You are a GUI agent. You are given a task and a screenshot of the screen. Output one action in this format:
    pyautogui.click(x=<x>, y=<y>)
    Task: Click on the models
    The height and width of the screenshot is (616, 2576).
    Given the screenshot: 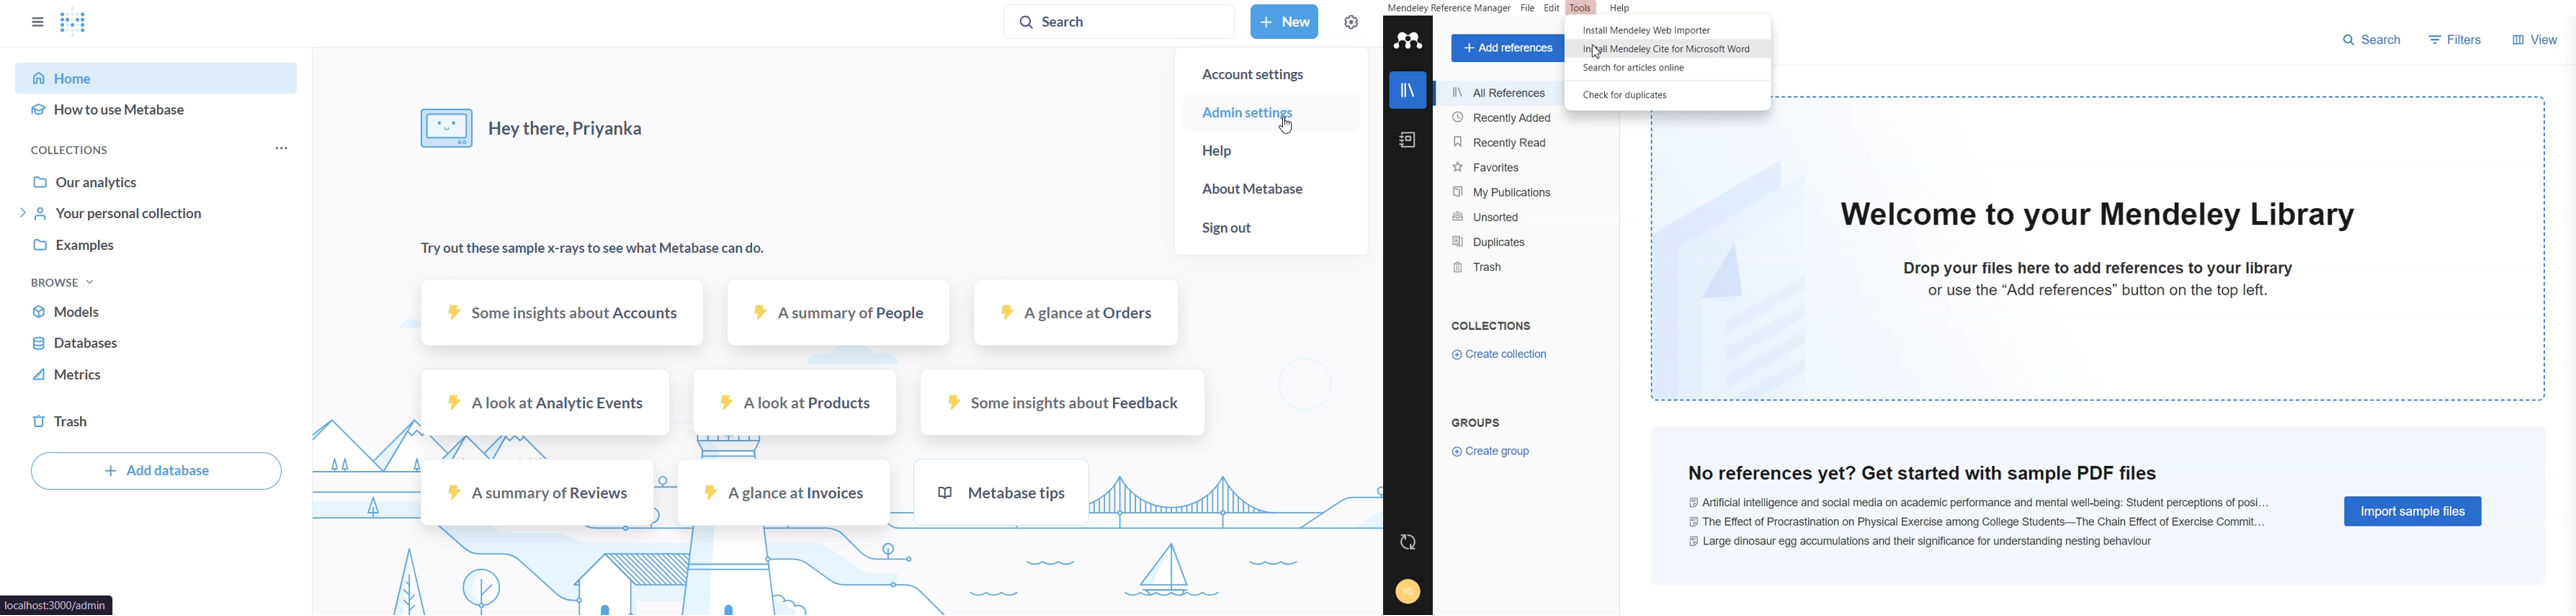 What is the action you would take?
    pyautogui.click(x=158, y=310)
    